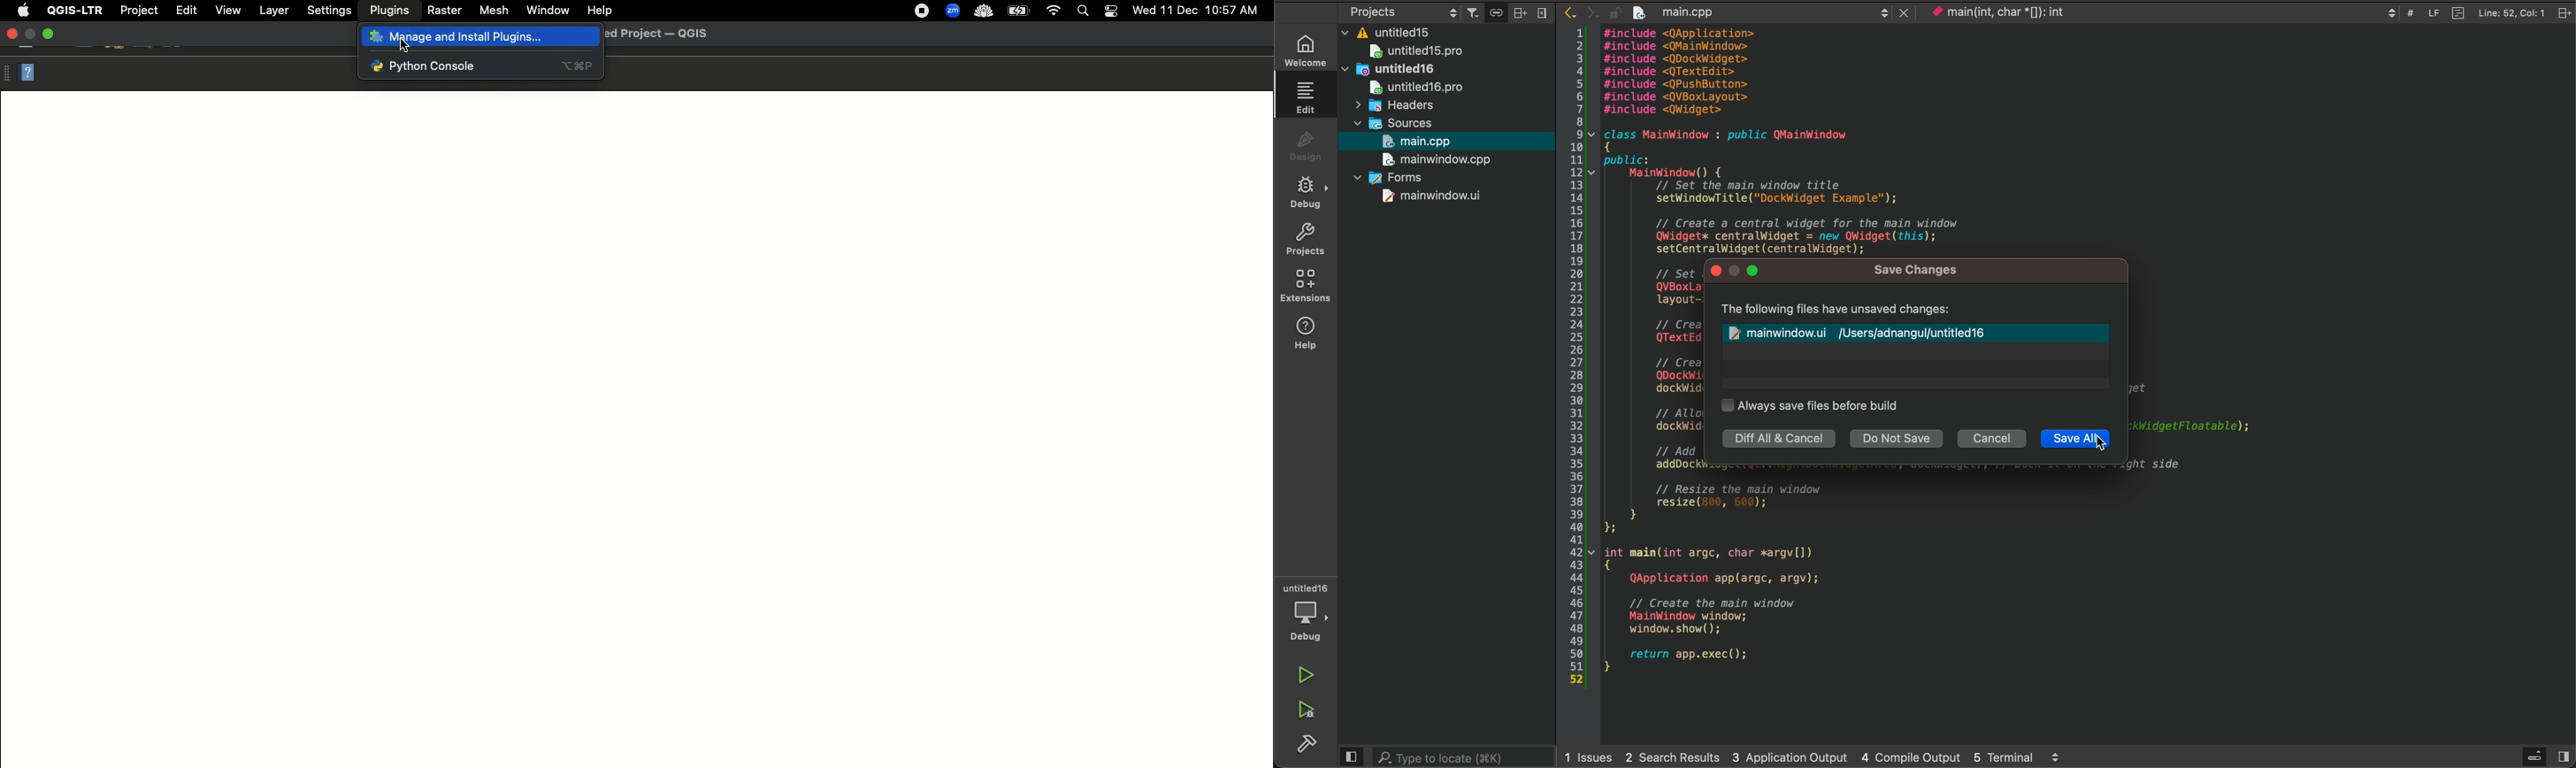 The width and height of the screenshot is (2576, 784). I want to click on files and folders, so click(1450, 33).